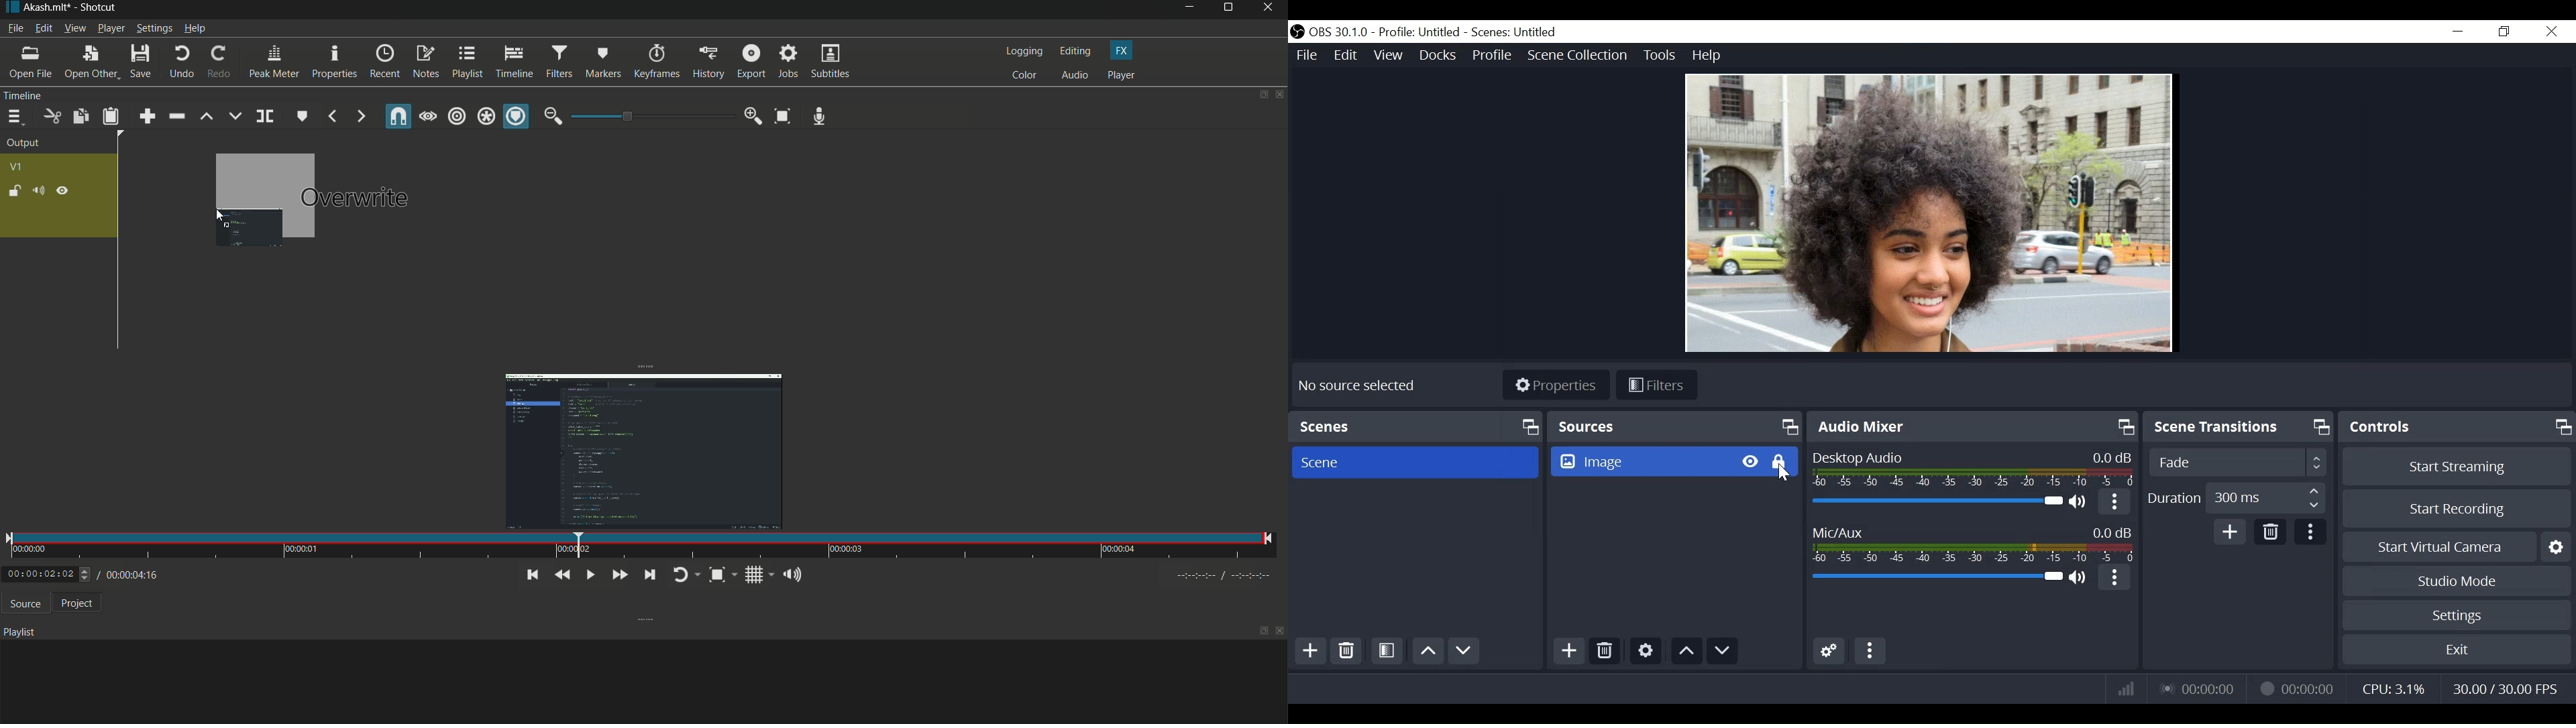 The height and width of the screenshot is (728, 2576). What do you see at coordinates (10, 8) in the screenshot?
I see `app icon` at bounding box center [10, 8].